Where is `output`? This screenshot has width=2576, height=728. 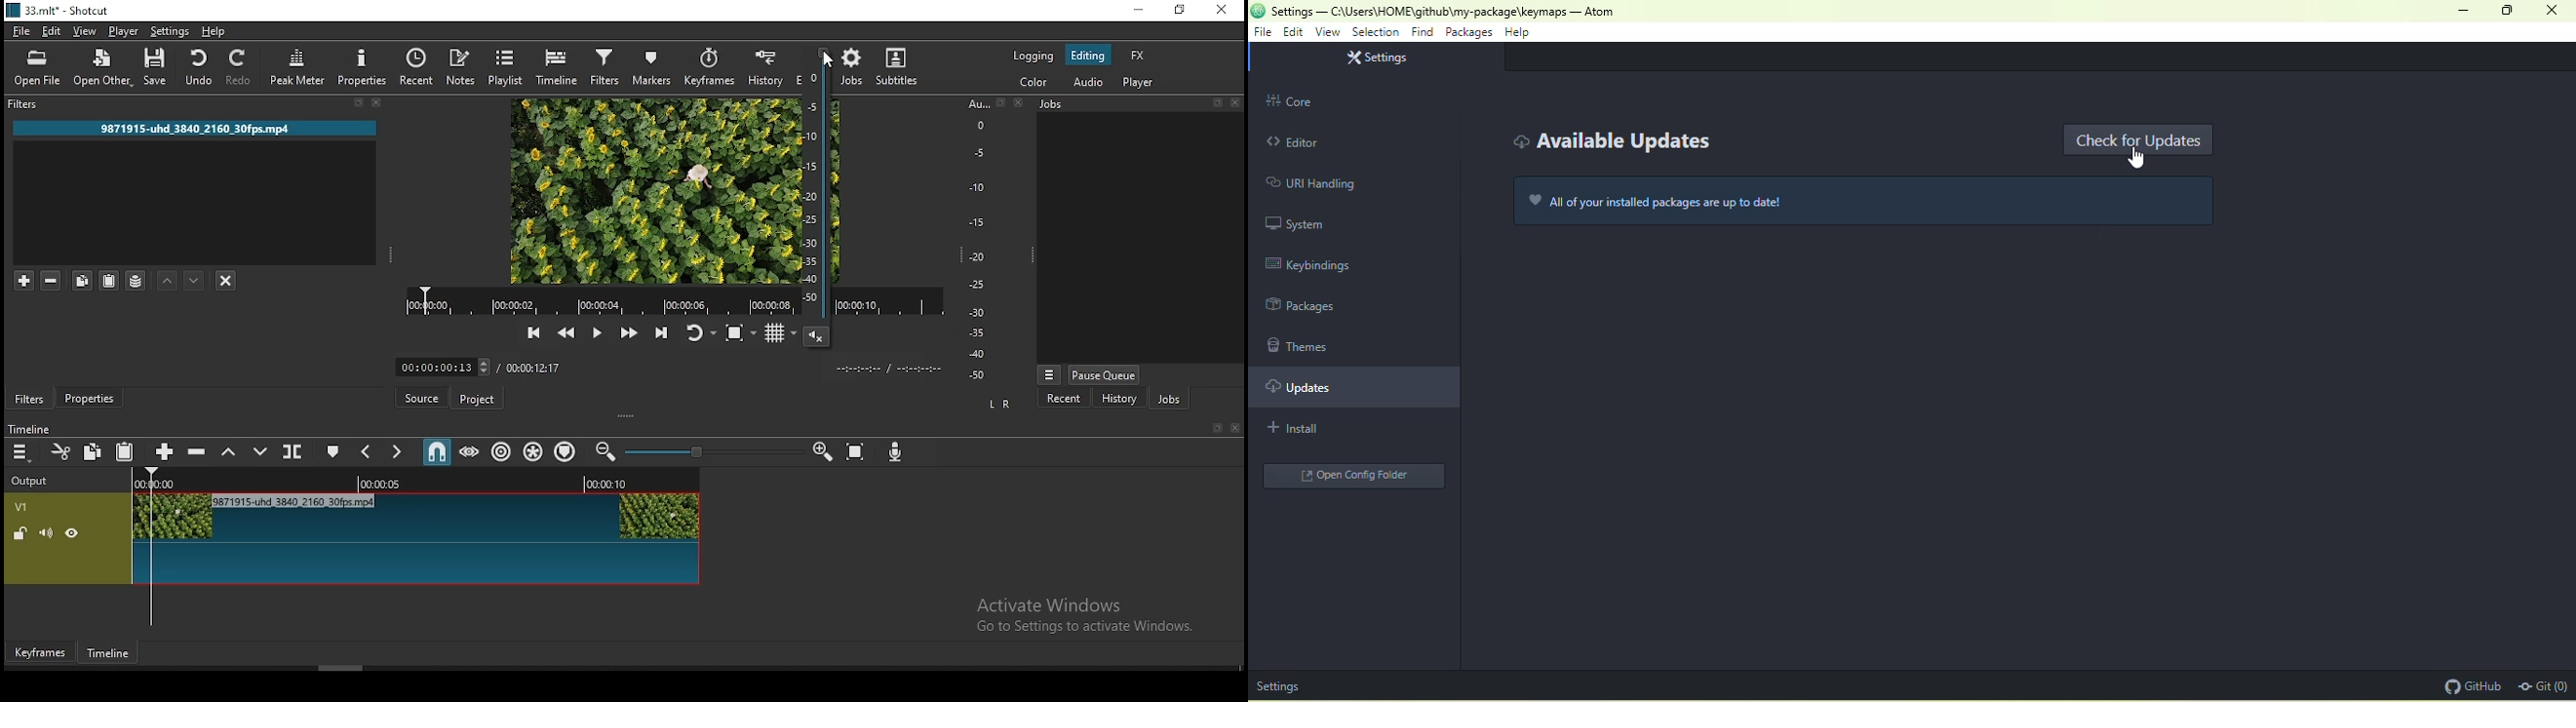
output is located at coordinates (32, 483).